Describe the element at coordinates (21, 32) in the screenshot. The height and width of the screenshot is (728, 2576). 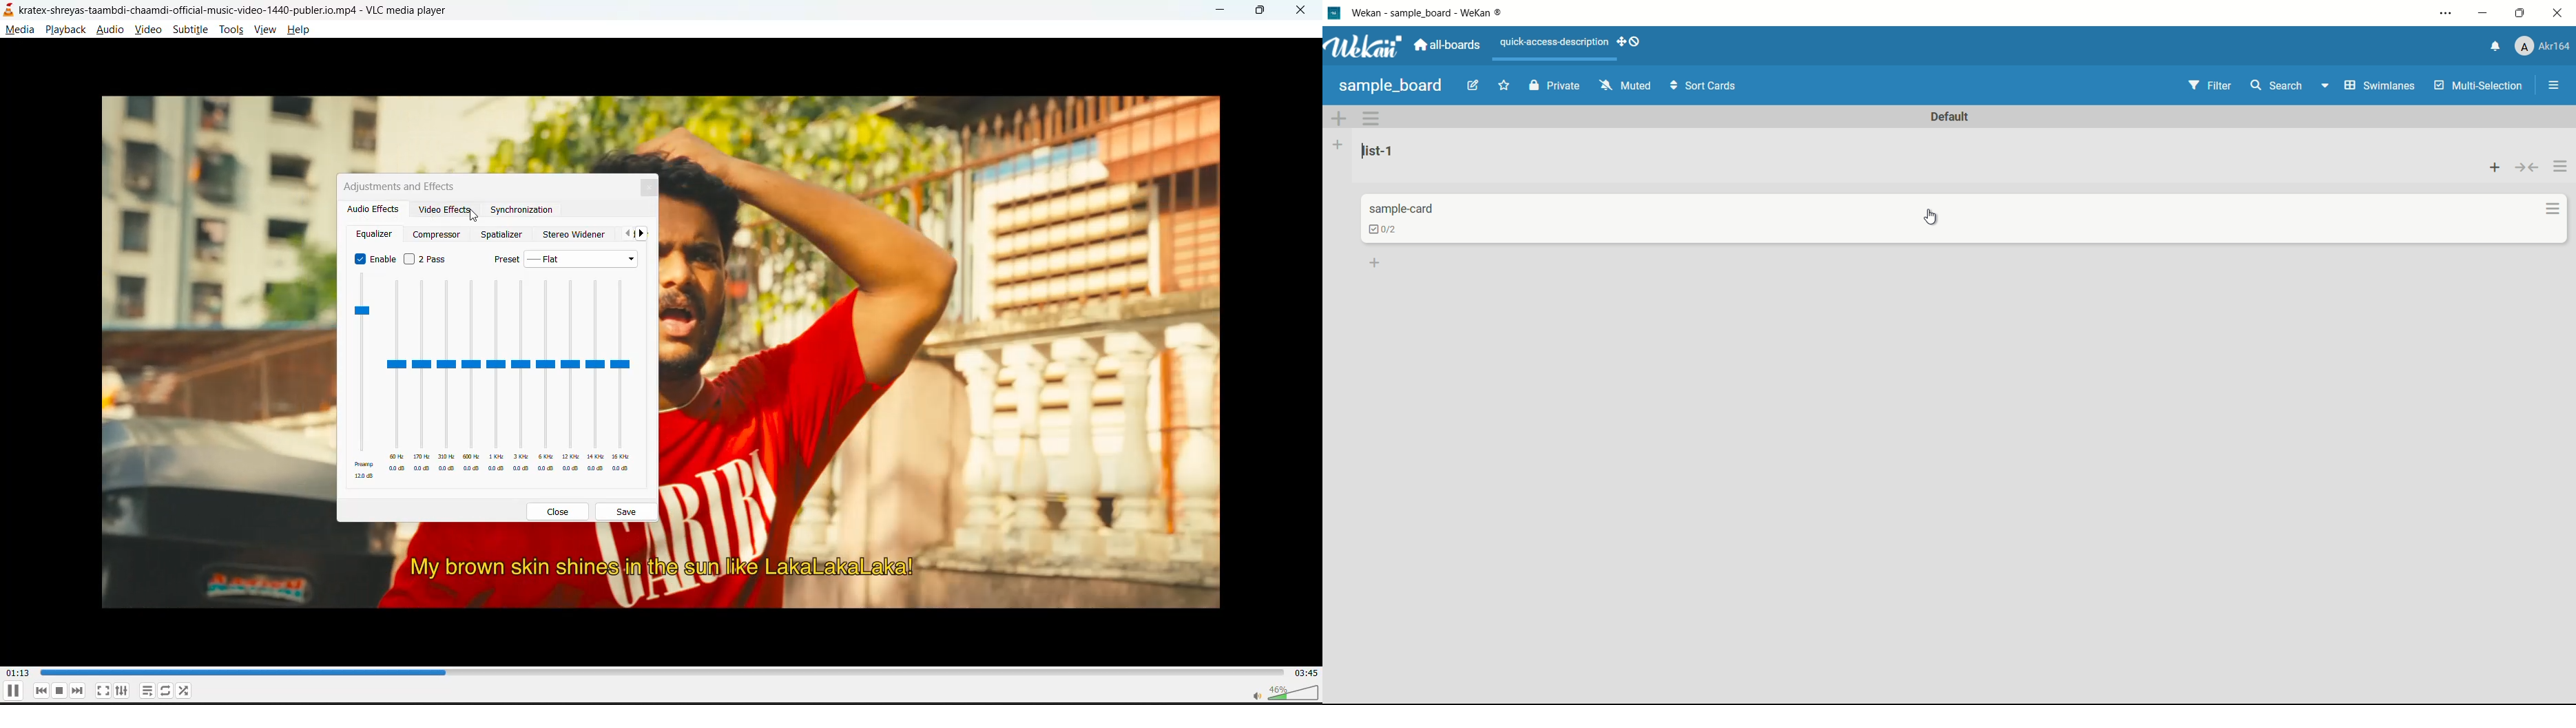
I see `media` at that location.